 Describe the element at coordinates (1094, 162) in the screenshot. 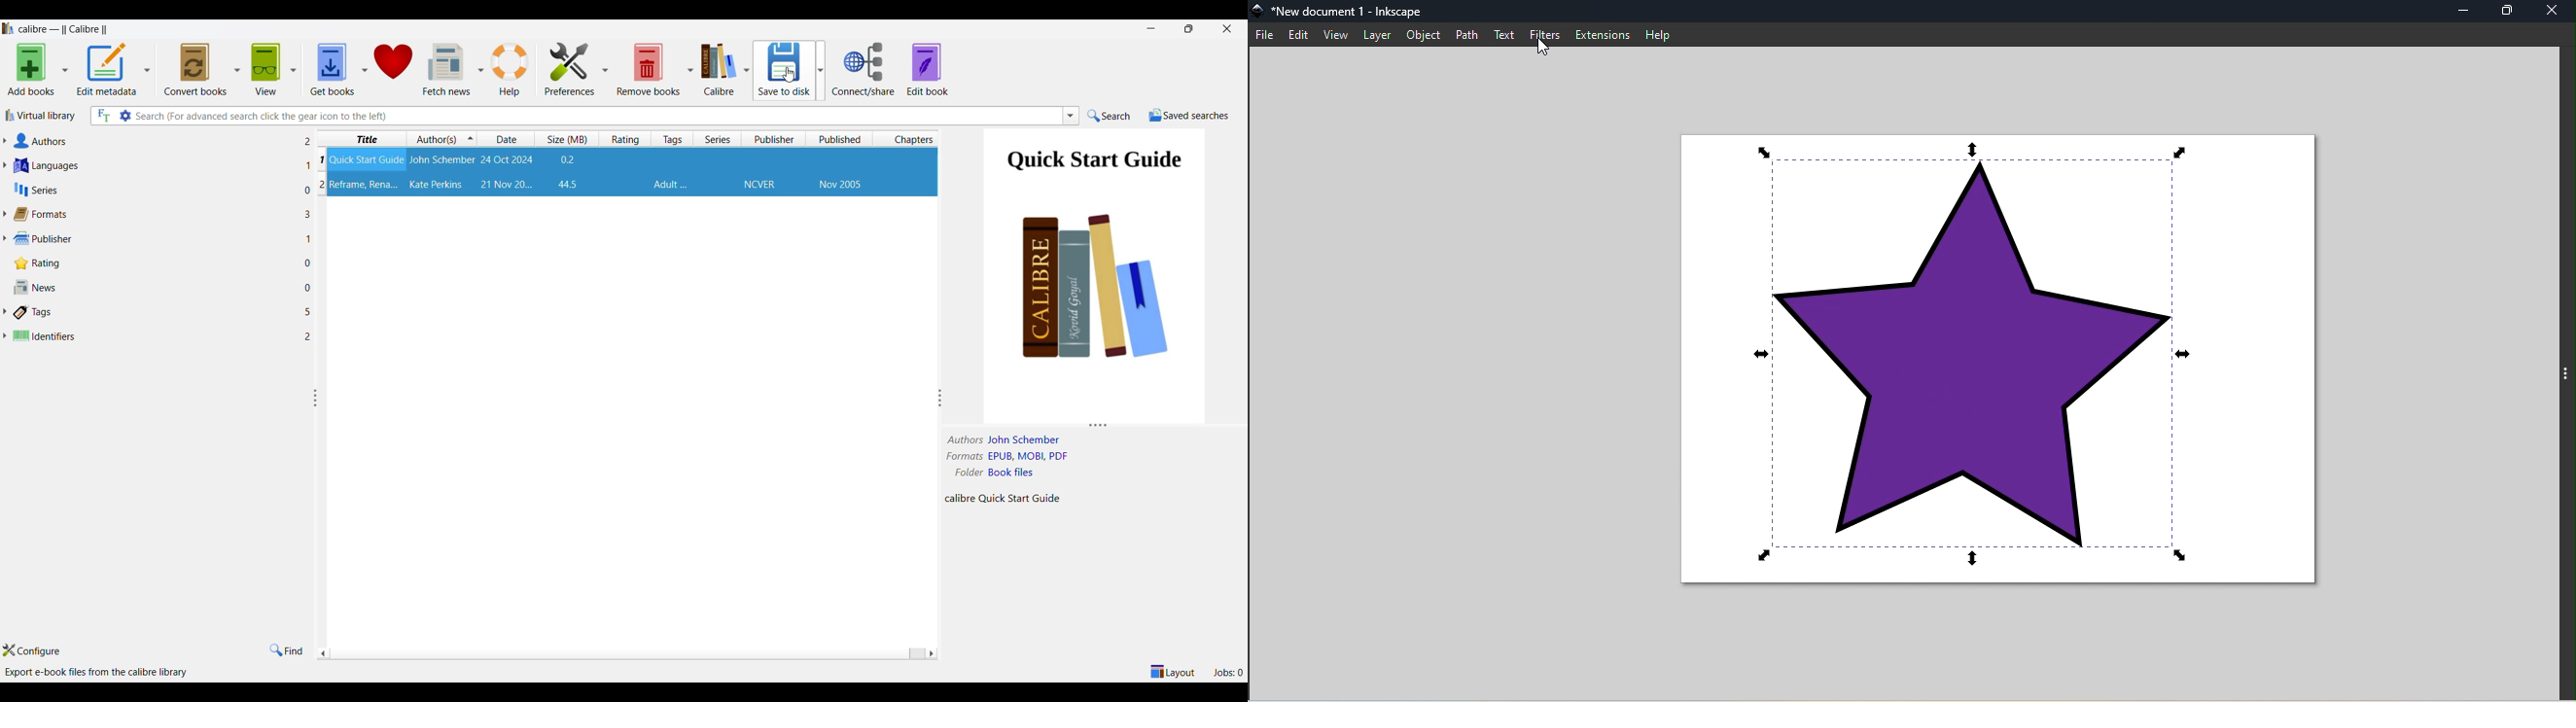

I see `Quick Start Guide` at that location.